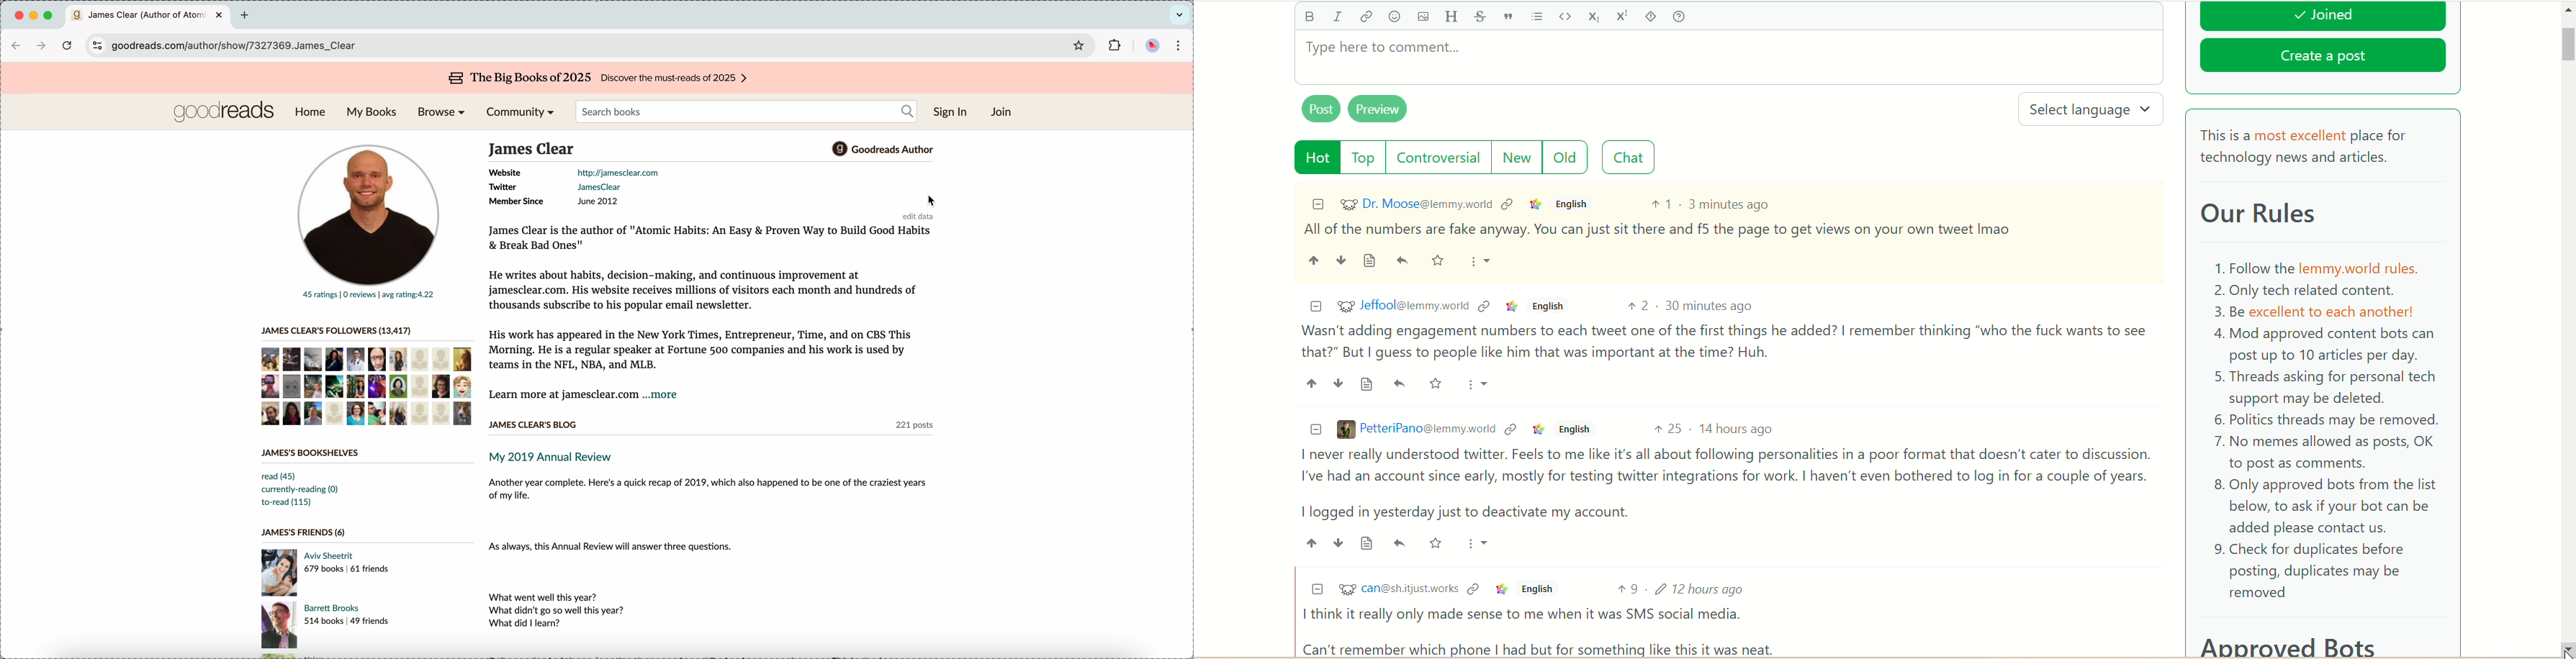 The image size is (2576, 672). I want to click on hot, so click(1318, 158).